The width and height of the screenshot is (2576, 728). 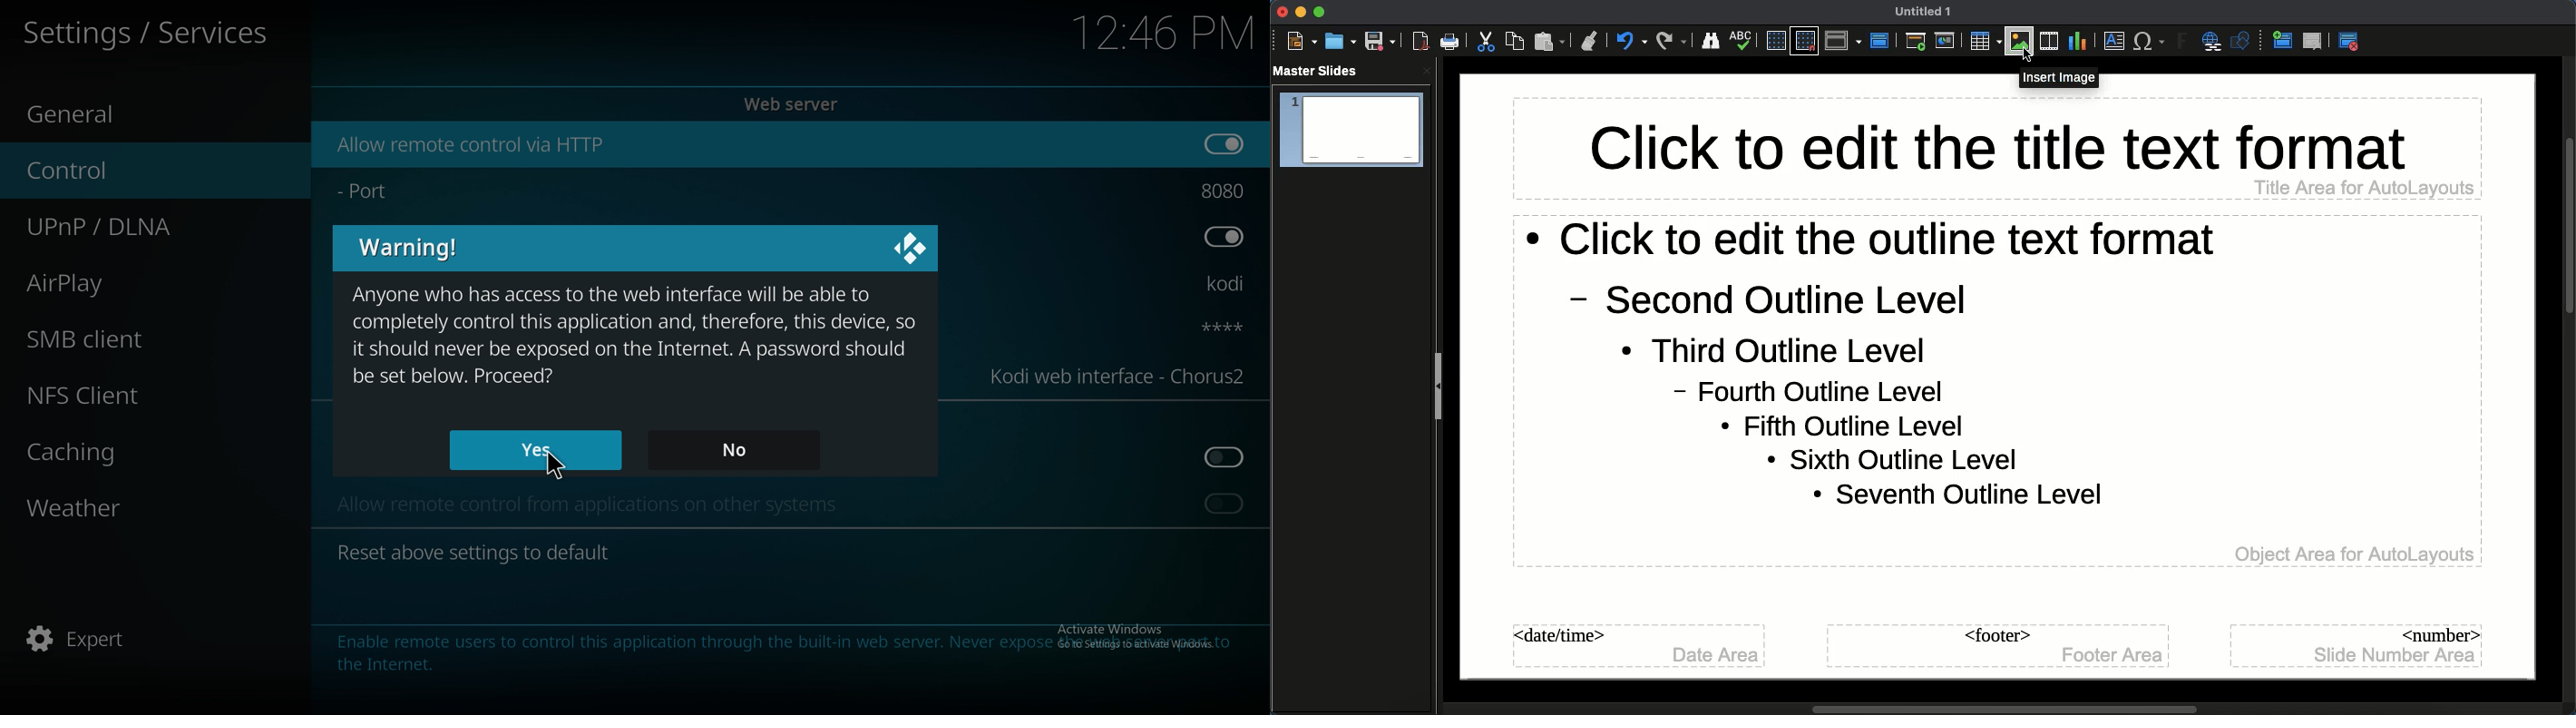 I want to click on text, so click(x=604, y=508).